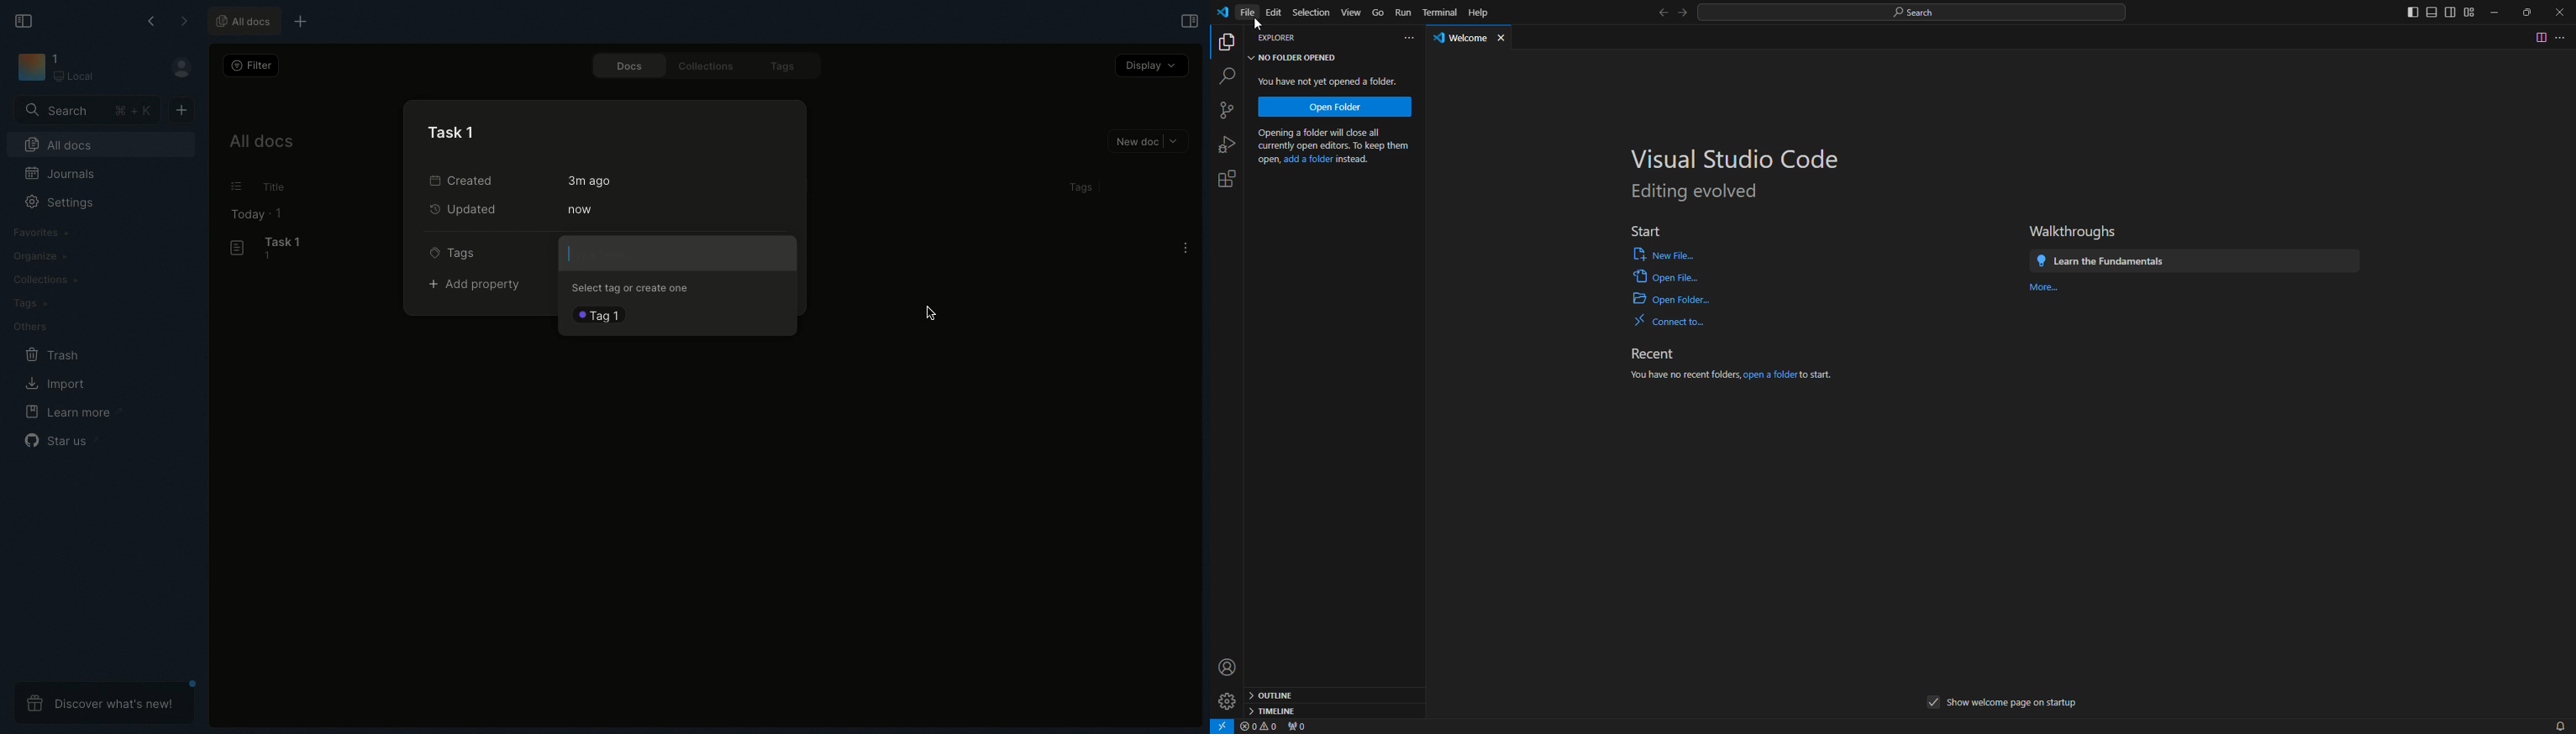  What do you see at coordinates (1300, 727) in the screenshot?
I see `no ports forwarded` at bounding box center [1300, 727].